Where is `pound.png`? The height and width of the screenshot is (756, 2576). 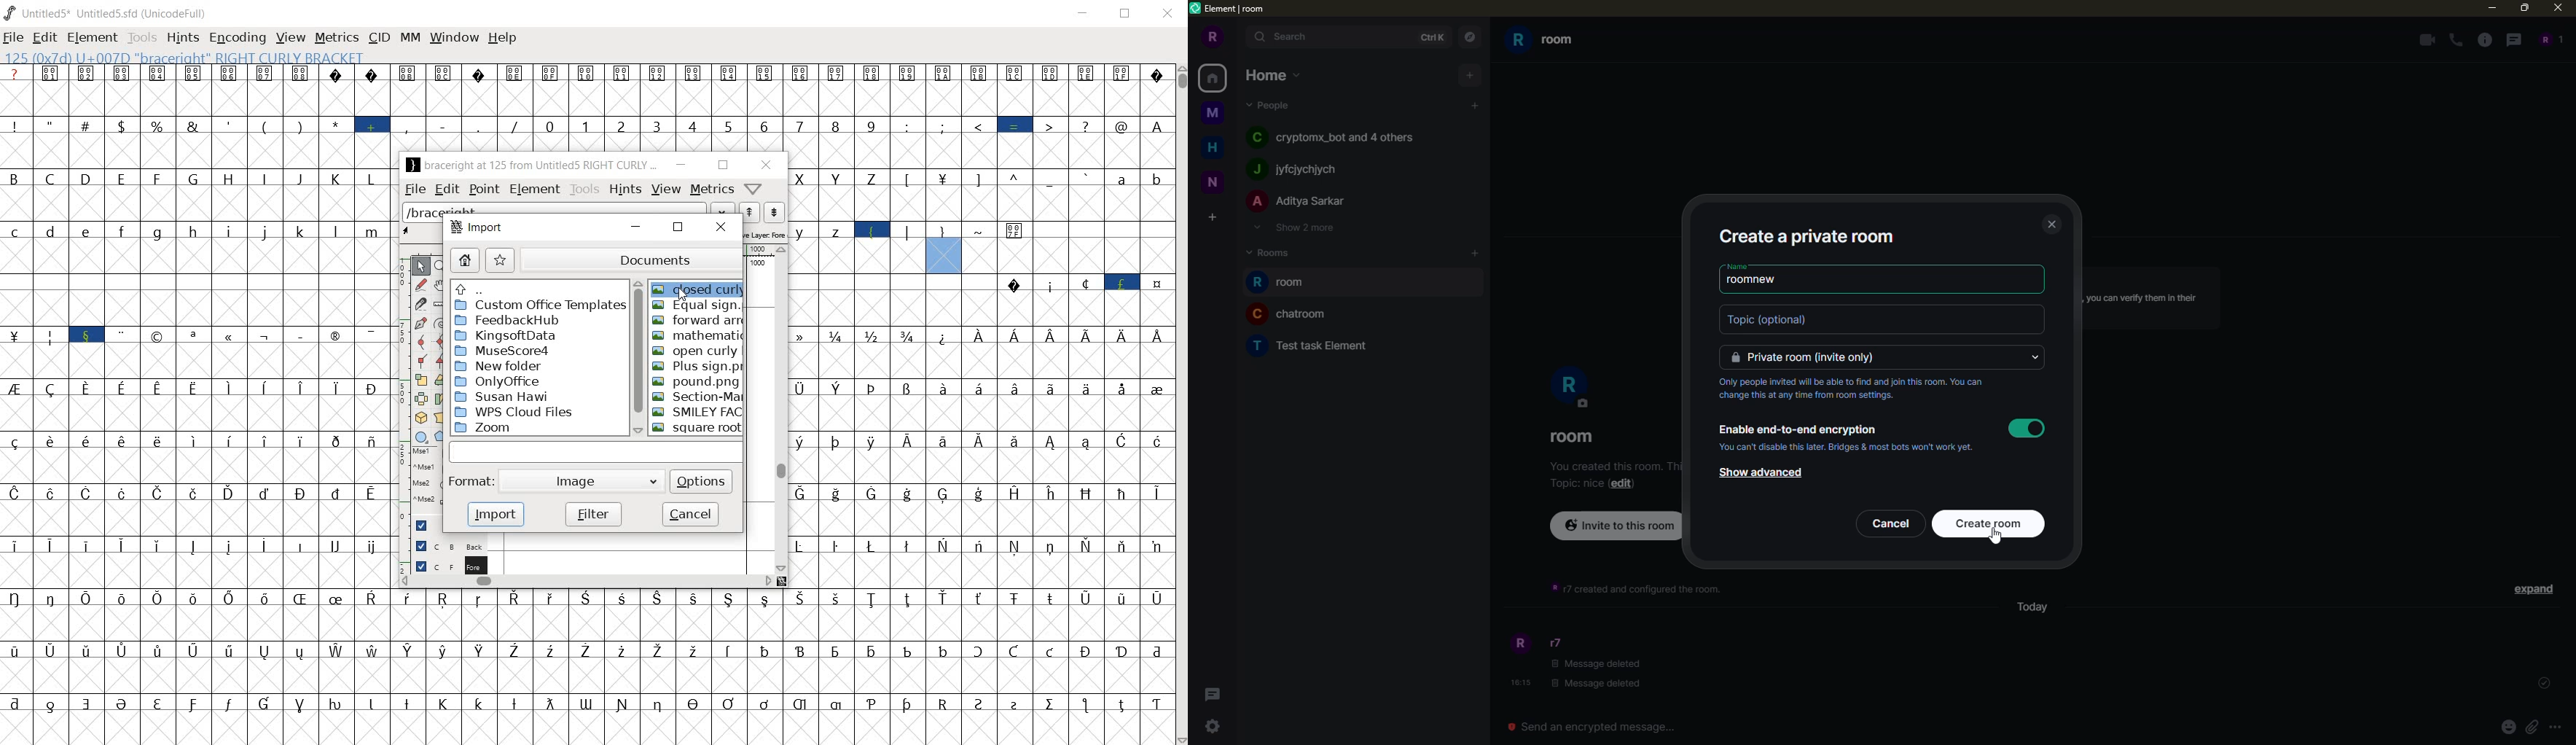 pound.png is located at coordinates (696, 383).